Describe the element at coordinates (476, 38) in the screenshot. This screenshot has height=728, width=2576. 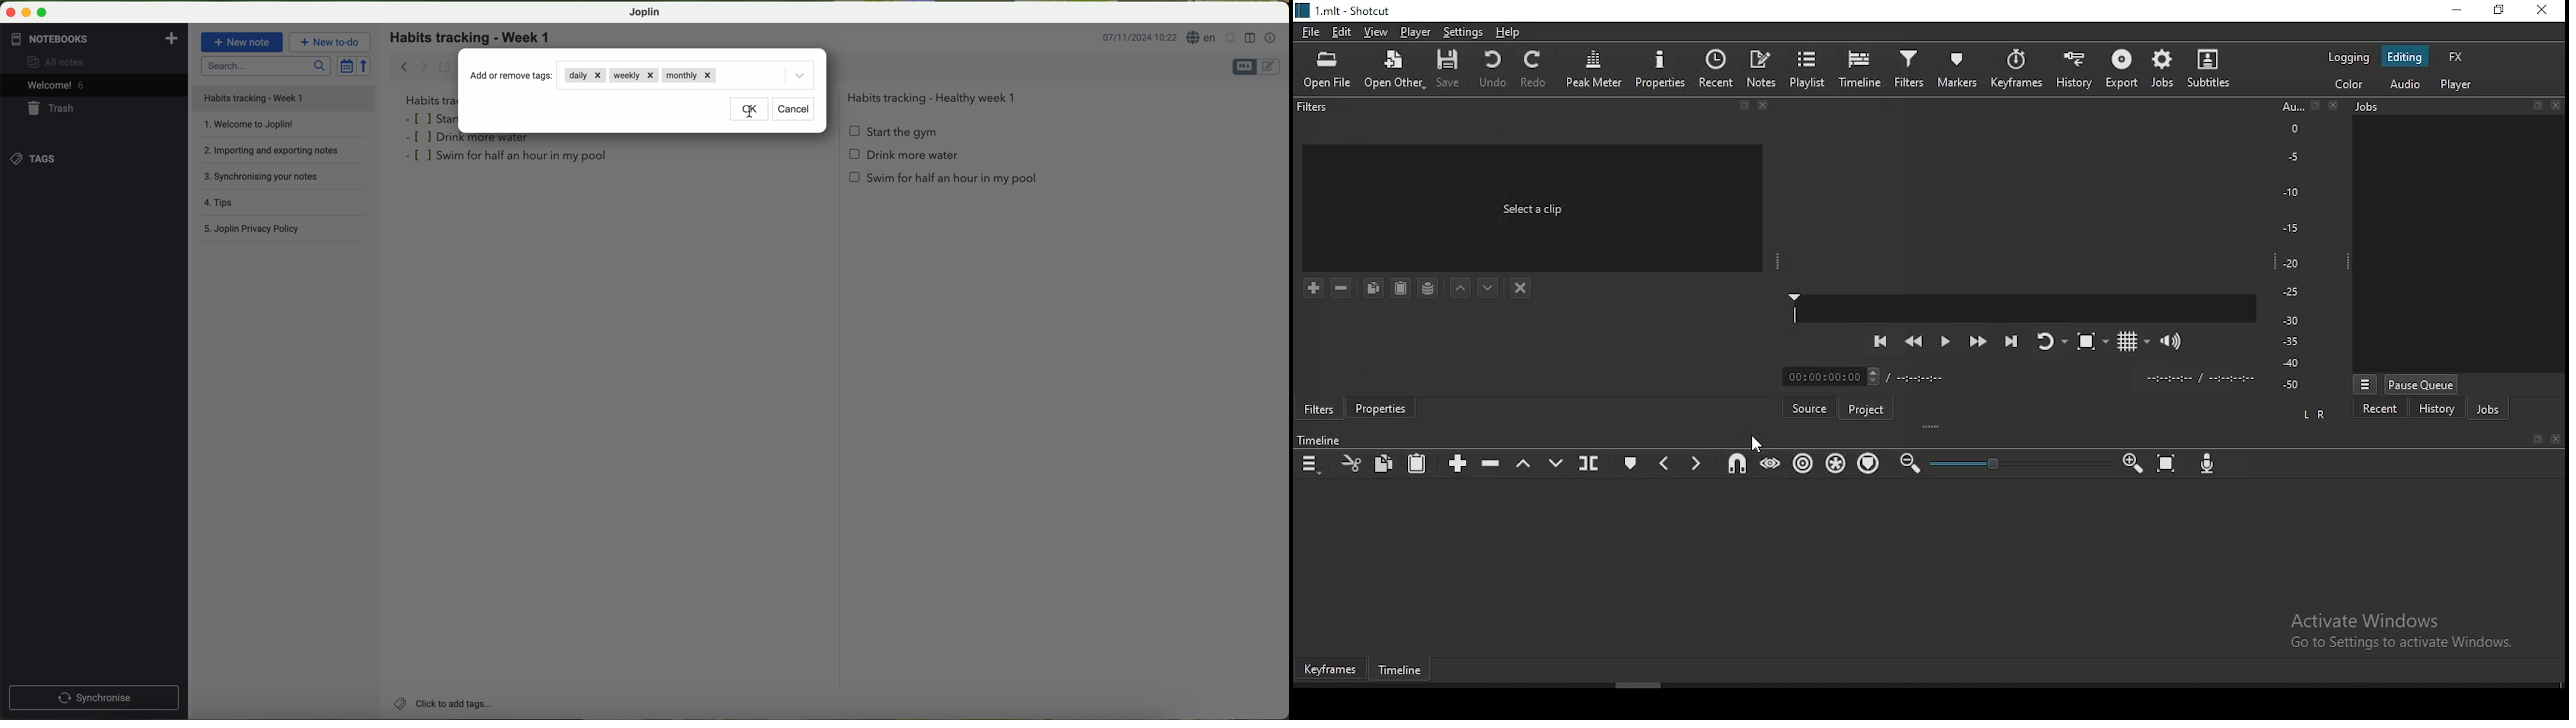
I see `habits tracking - week 1` at that location.